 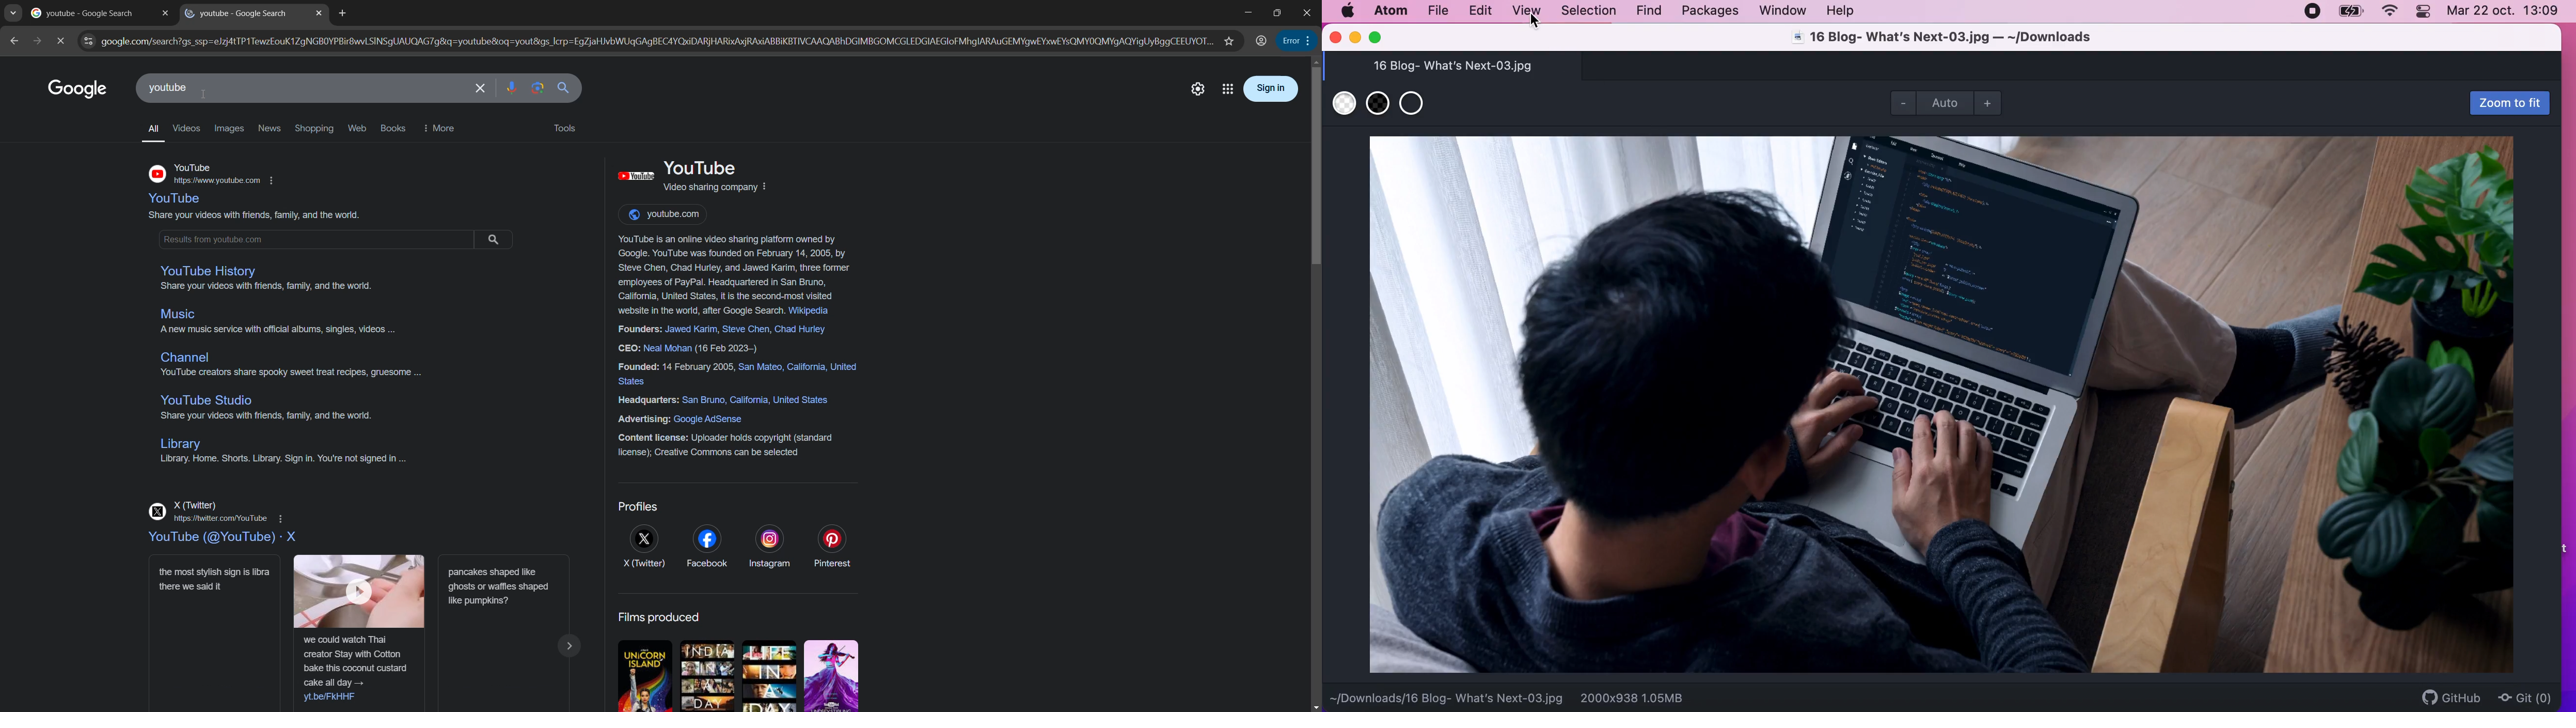 What do you see at coordinates (638, 506) in the screenshot?
I see `Profiles` at bounding box center [638, 506].